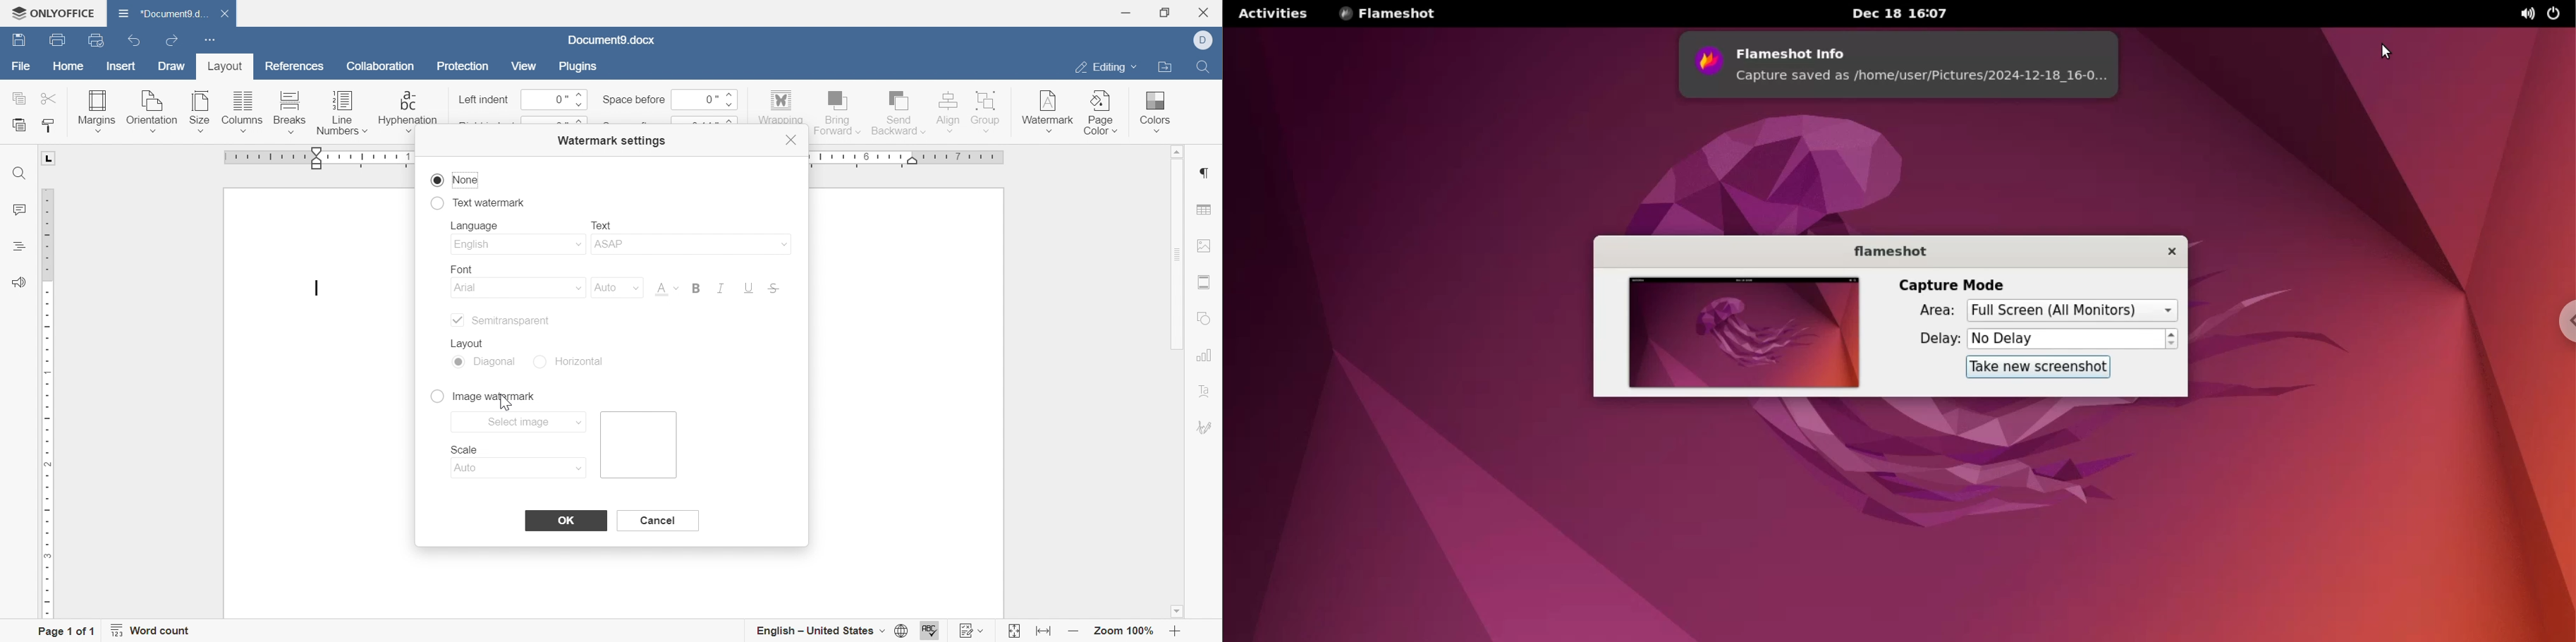 The height and width of the screenshot is (644, 2576). Describe the element at coordinates (464, 449) in the screenshot. I see `scale` at that location.